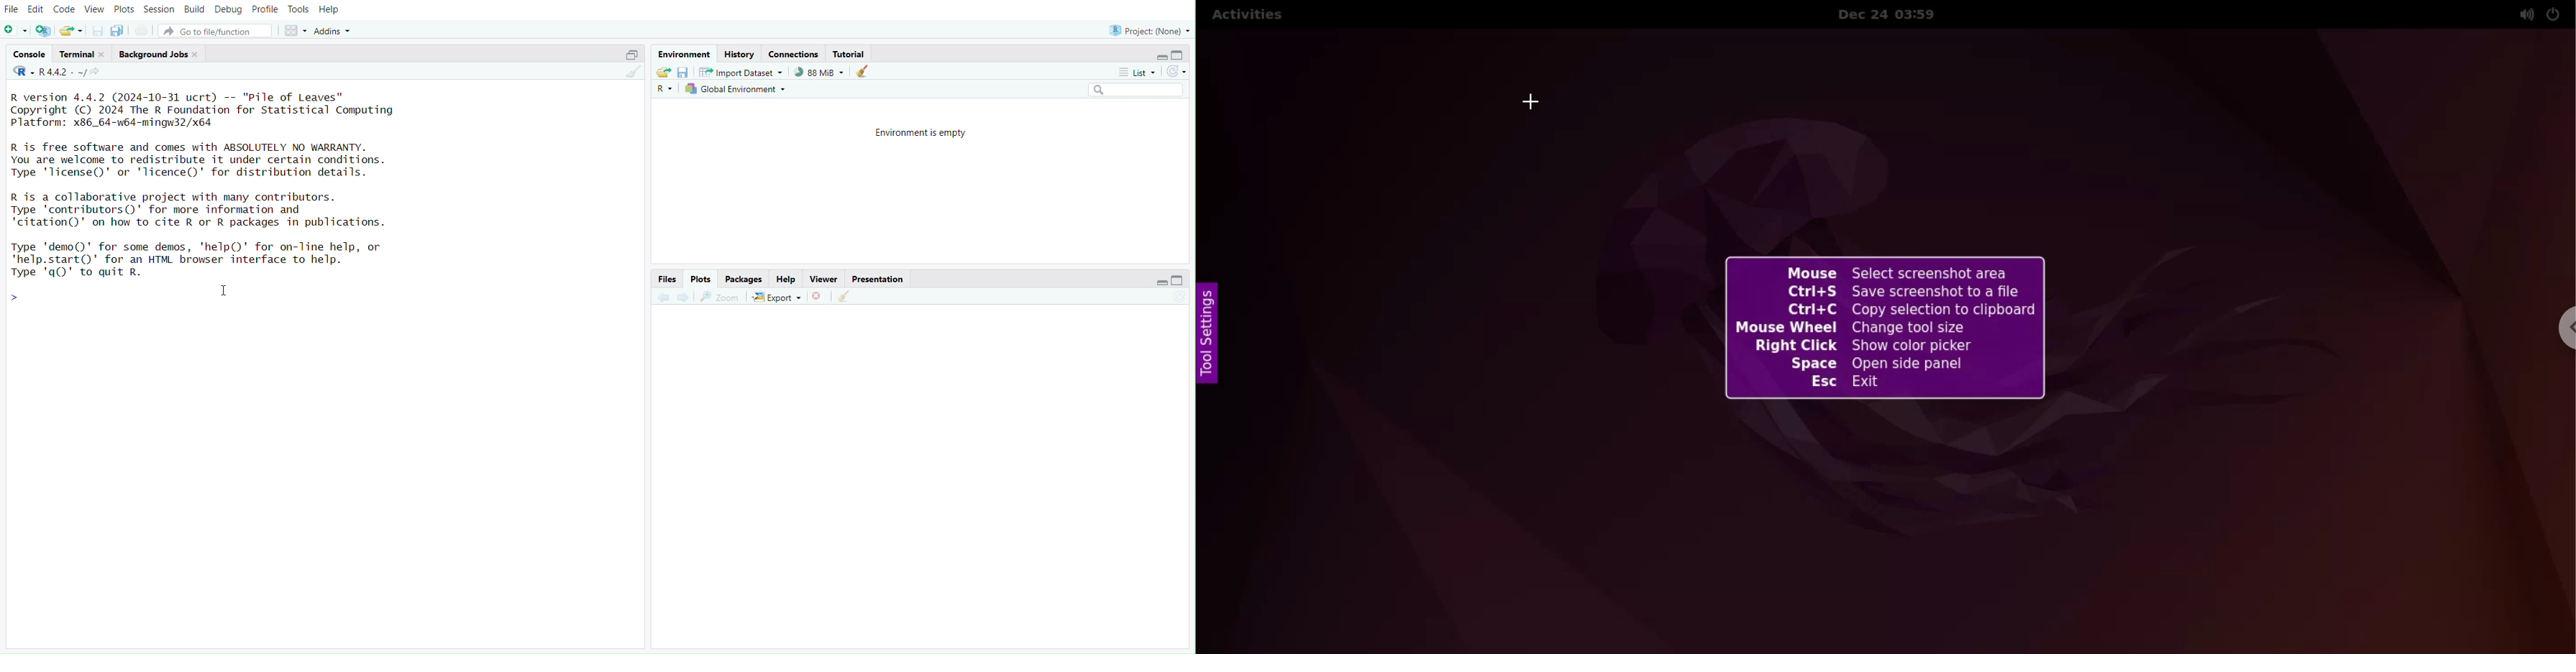 The height and width of the screenshot is (672, 2576). What do you see at coordinates (1162, 57) in the screenshot?
I see `Minimize` at bounding box center [1162, 57].